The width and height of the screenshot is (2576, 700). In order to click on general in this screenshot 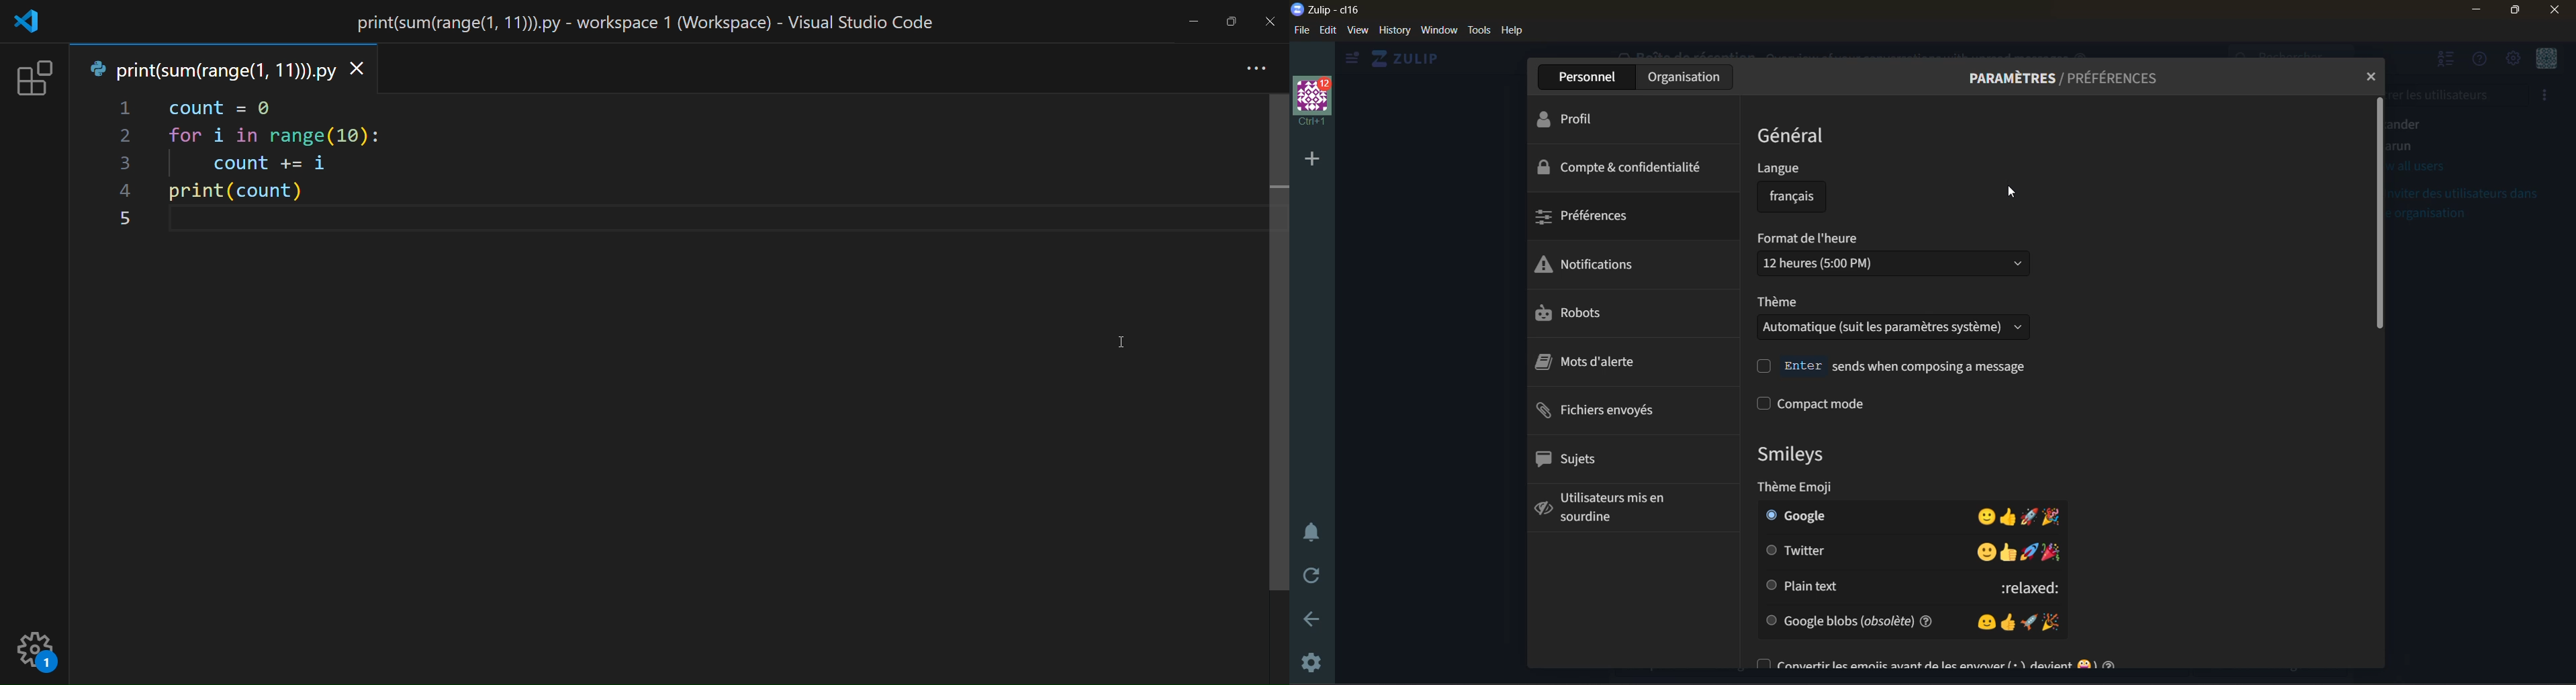, I will do `click(1791, 135)`.